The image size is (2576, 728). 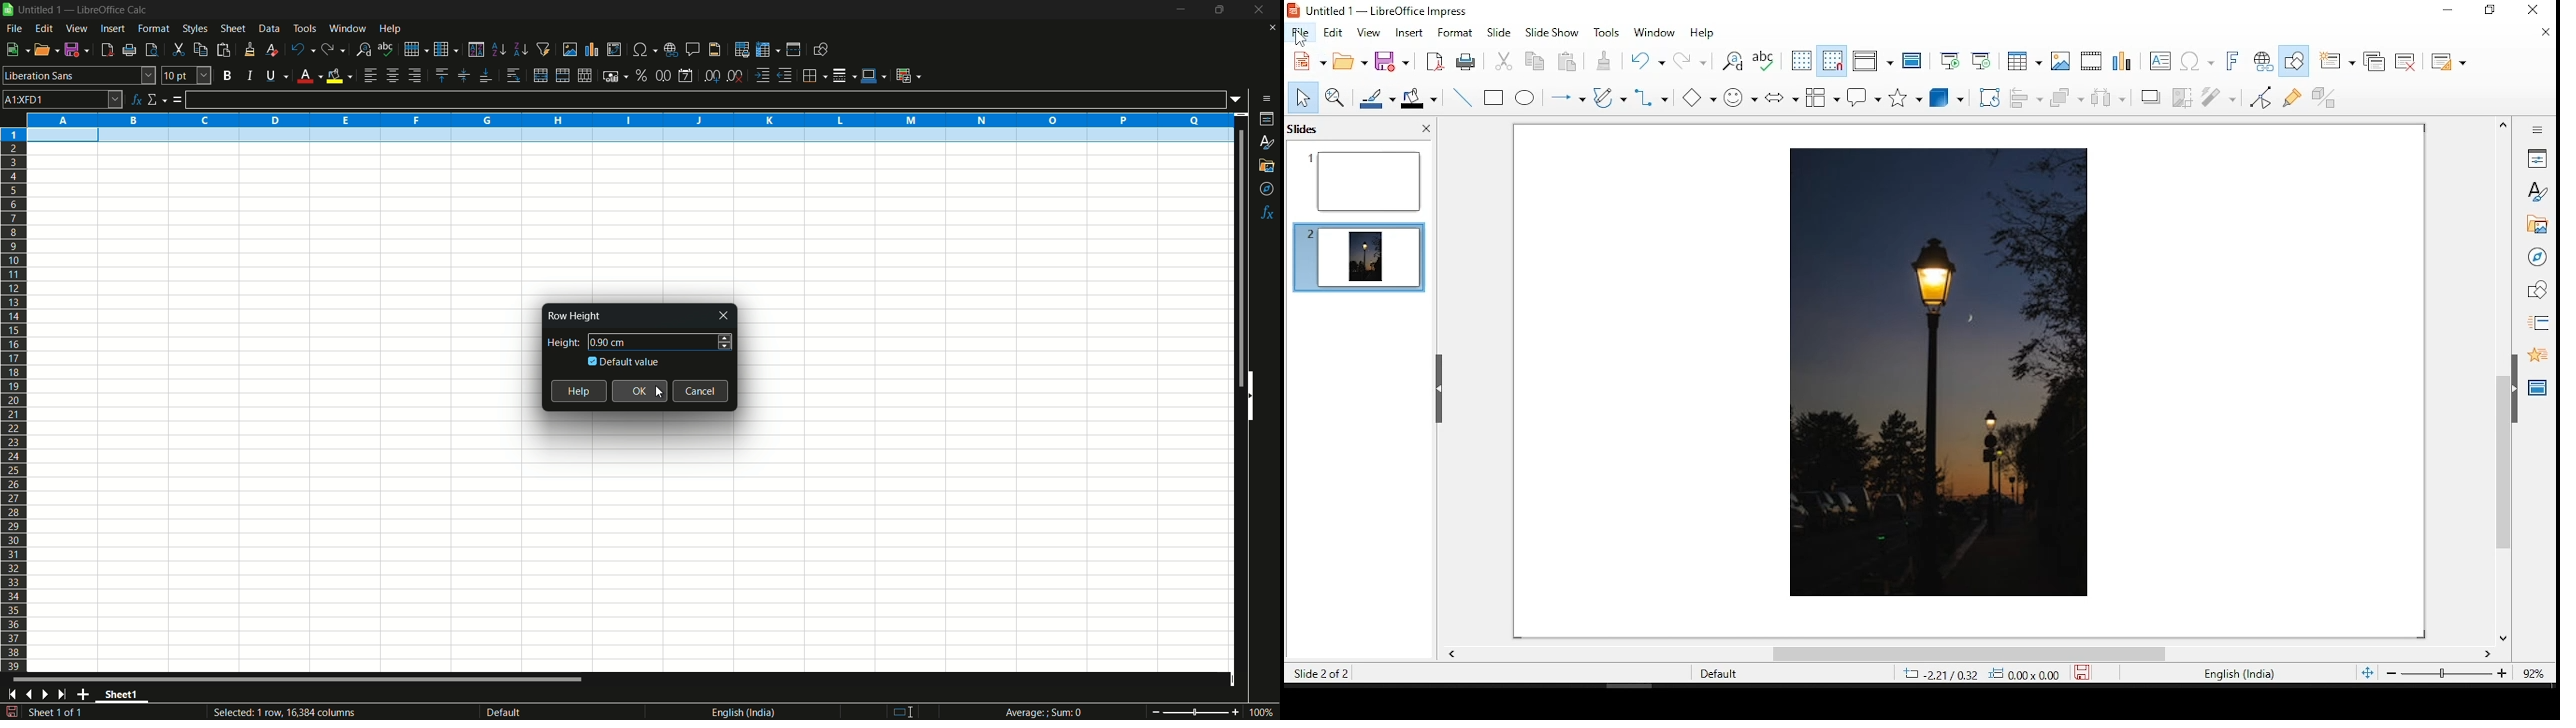 I want to click on hide sidebar, so click(x=1256, y=395).